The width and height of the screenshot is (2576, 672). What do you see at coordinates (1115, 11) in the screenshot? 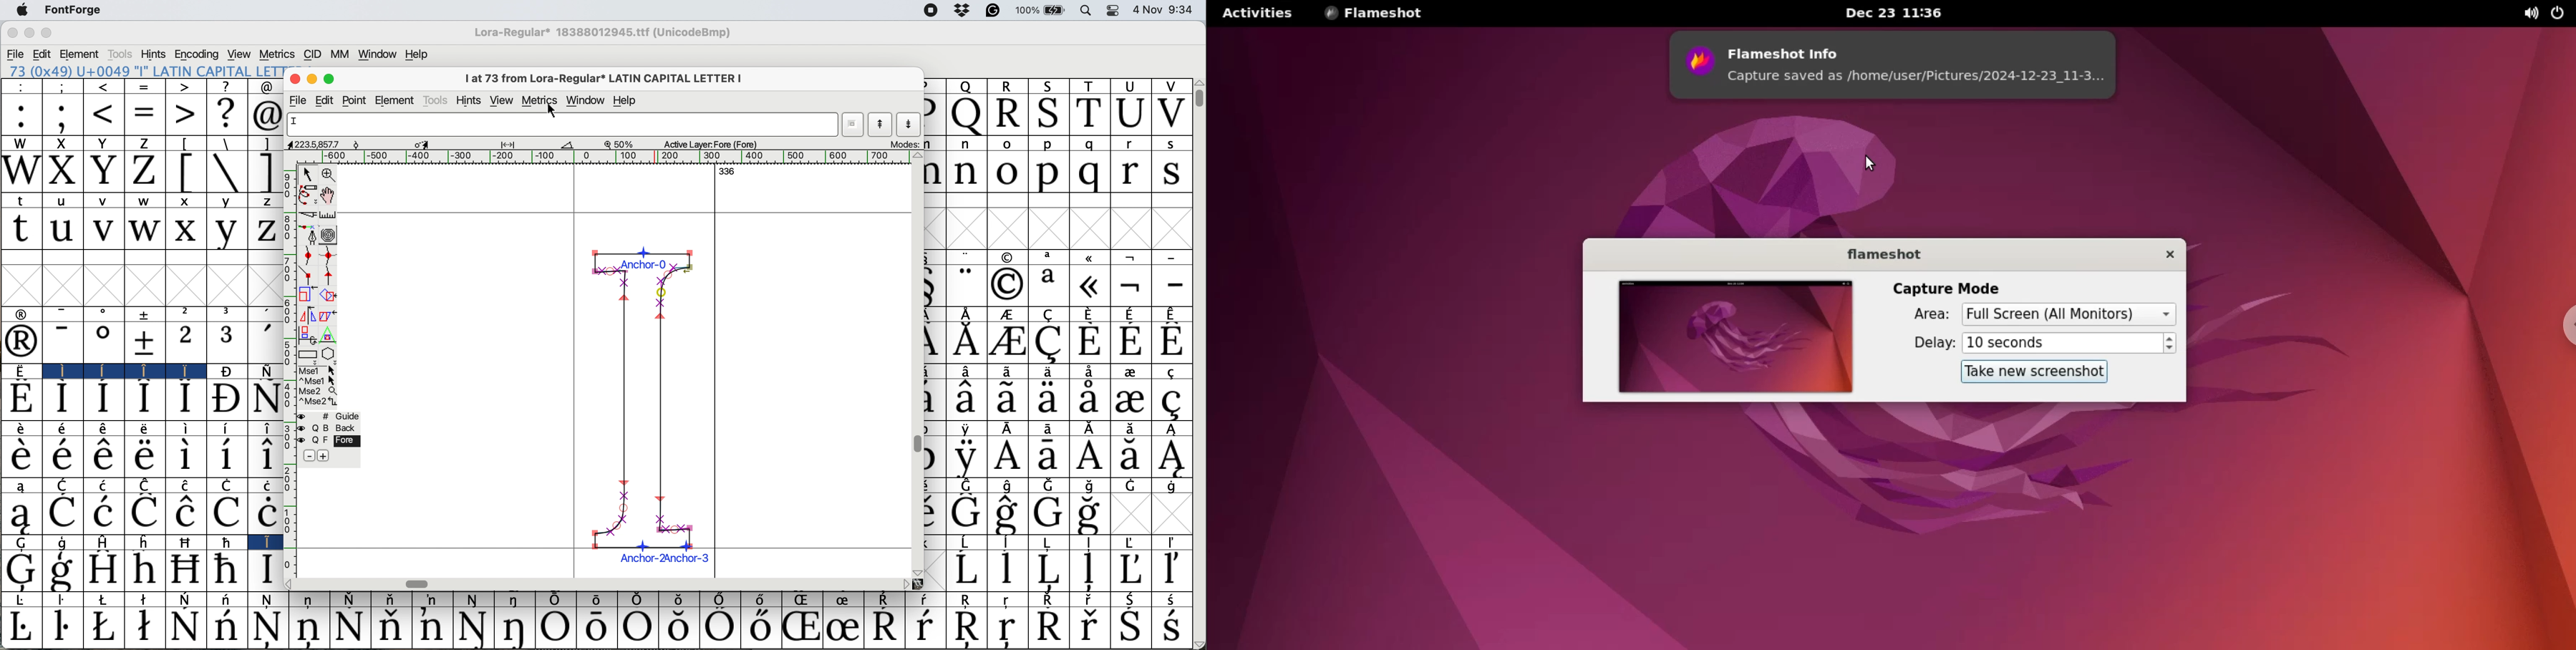
I see `control center` at bounding box center [1115, 11].